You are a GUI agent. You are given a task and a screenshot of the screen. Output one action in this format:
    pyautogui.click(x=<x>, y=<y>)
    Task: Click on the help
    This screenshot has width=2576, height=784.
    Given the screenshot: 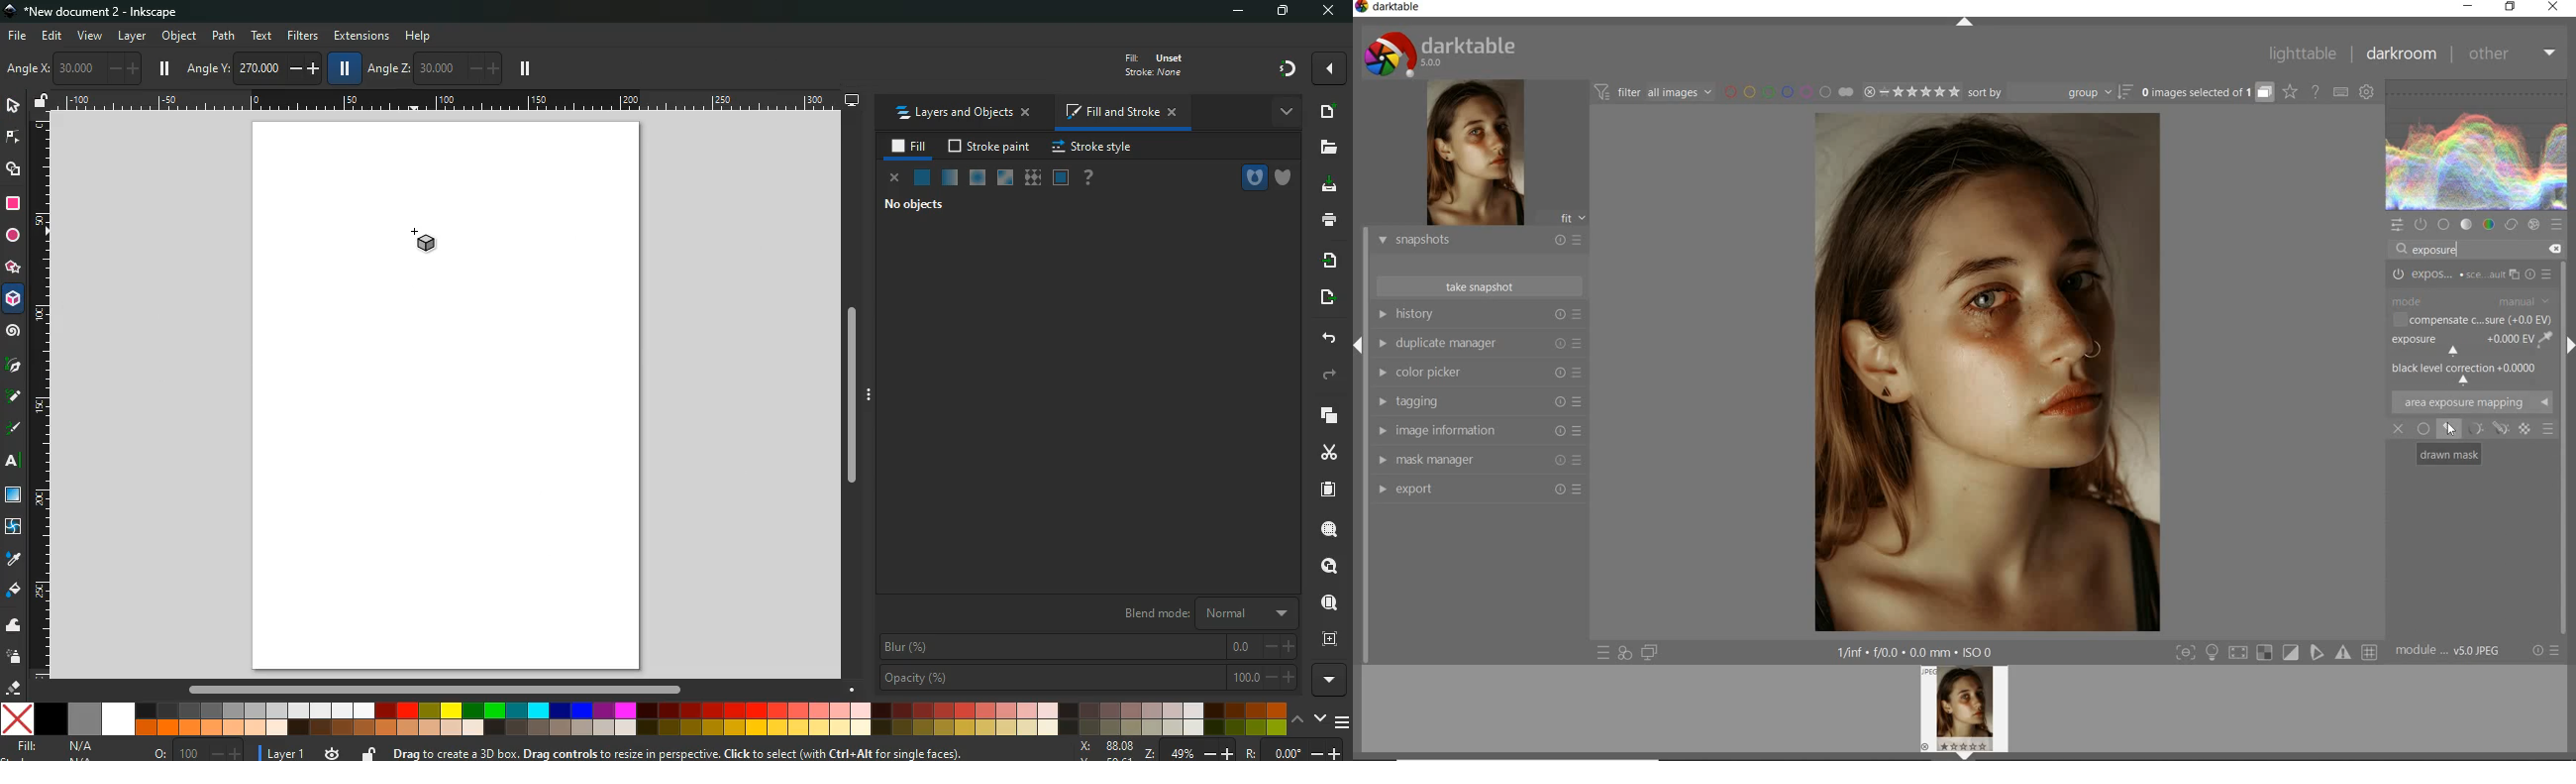 What is the action you would take?
    pyautogui.click(x=1087, y=178)
    